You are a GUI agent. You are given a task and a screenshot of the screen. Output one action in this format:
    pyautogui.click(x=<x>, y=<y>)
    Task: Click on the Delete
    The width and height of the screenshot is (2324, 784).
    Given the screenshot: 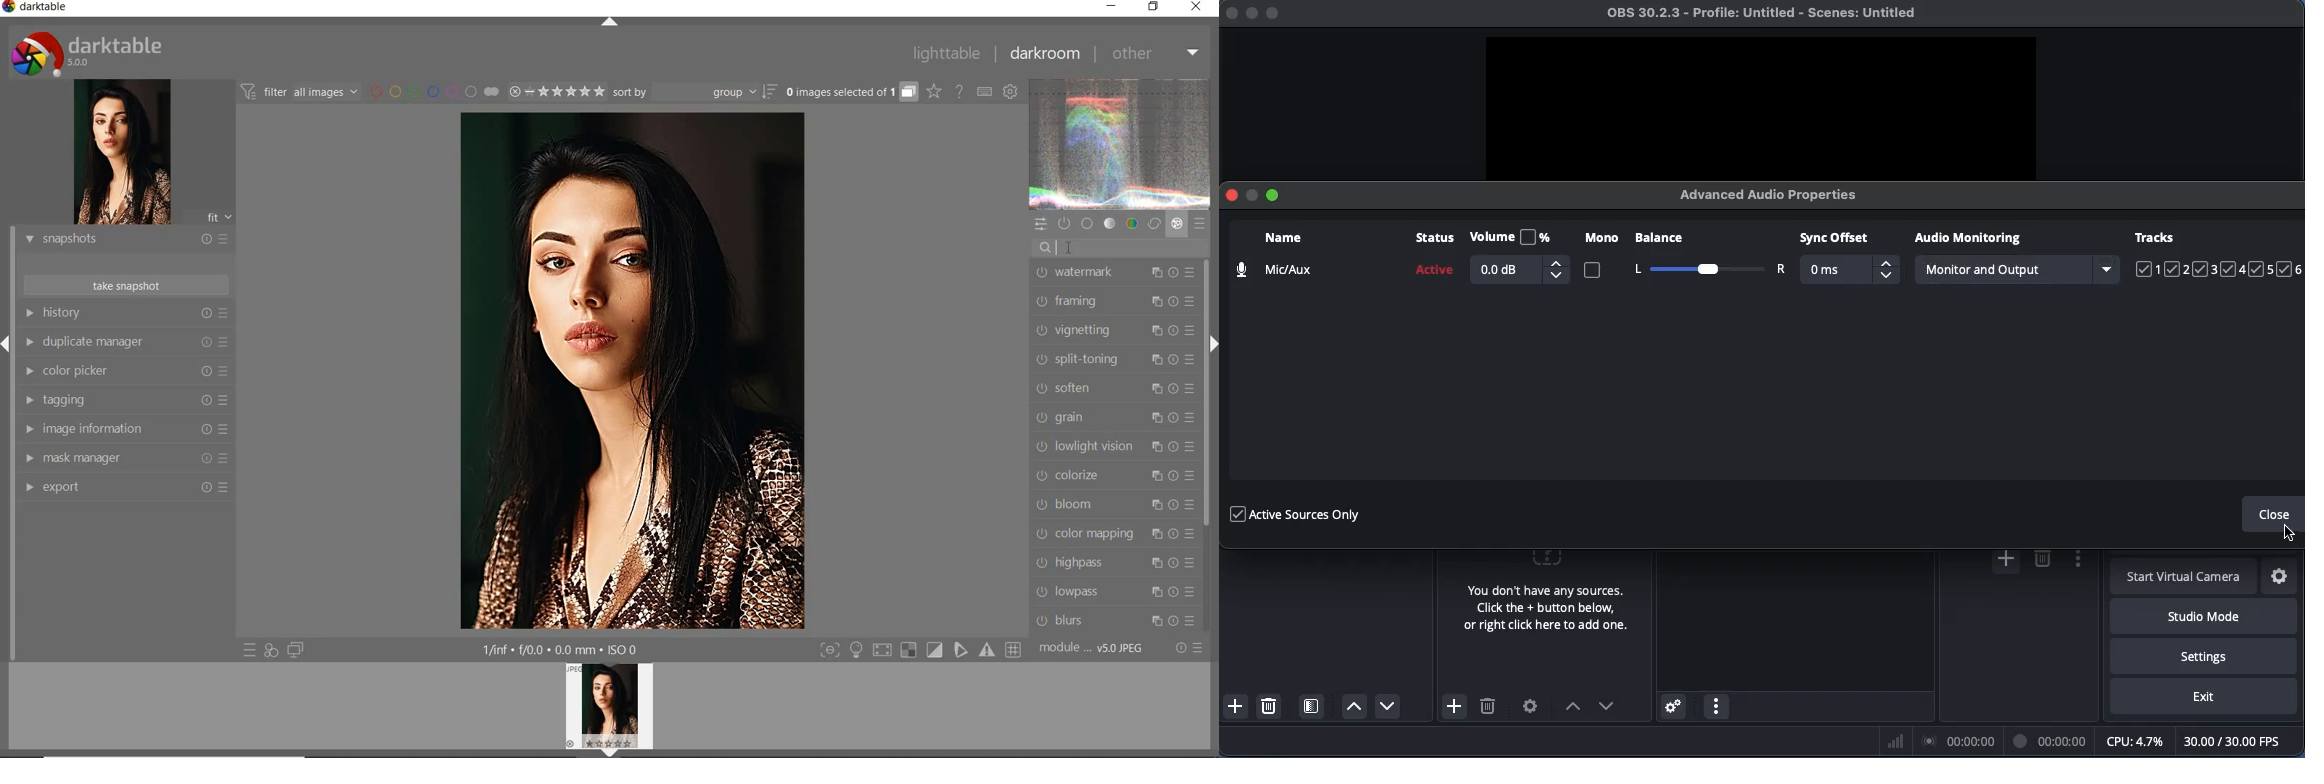 What is the action you would take?
    pyautogui.click(x=1488, y=709)
    